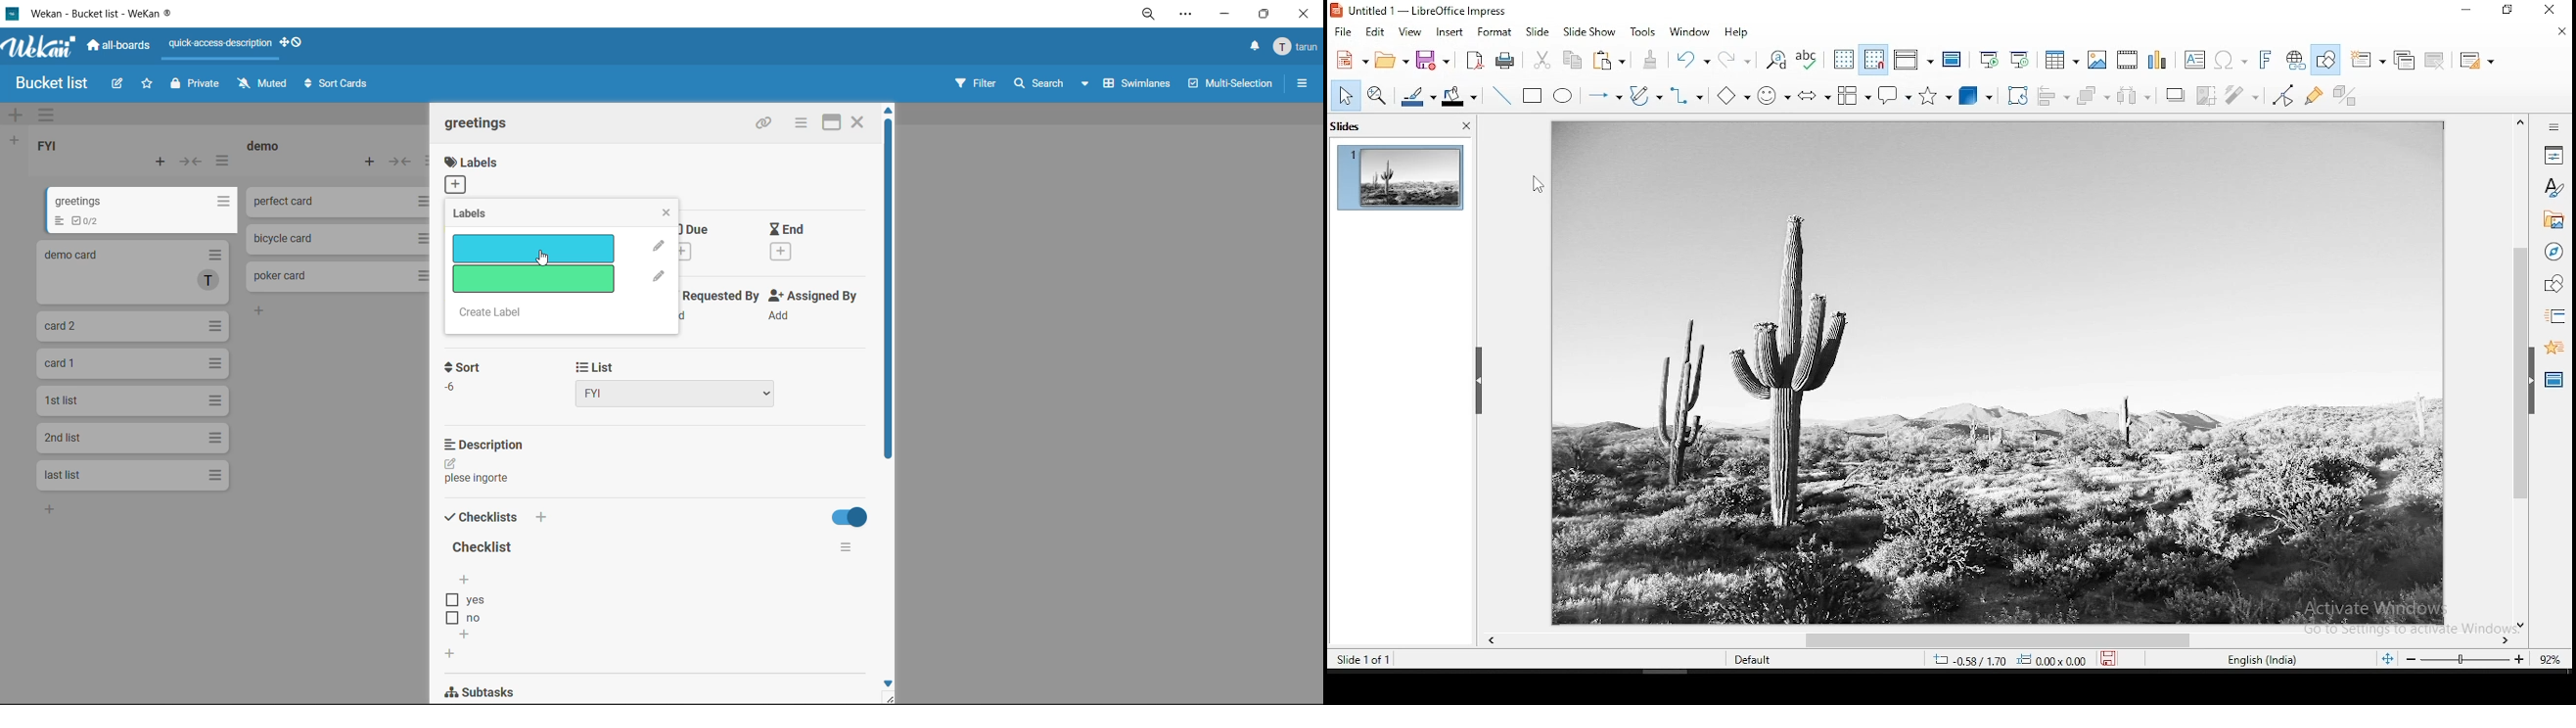  What do you see at coordinates (478, 176) in the screenshot?
I see `labels` at bounding box center [478, 176].